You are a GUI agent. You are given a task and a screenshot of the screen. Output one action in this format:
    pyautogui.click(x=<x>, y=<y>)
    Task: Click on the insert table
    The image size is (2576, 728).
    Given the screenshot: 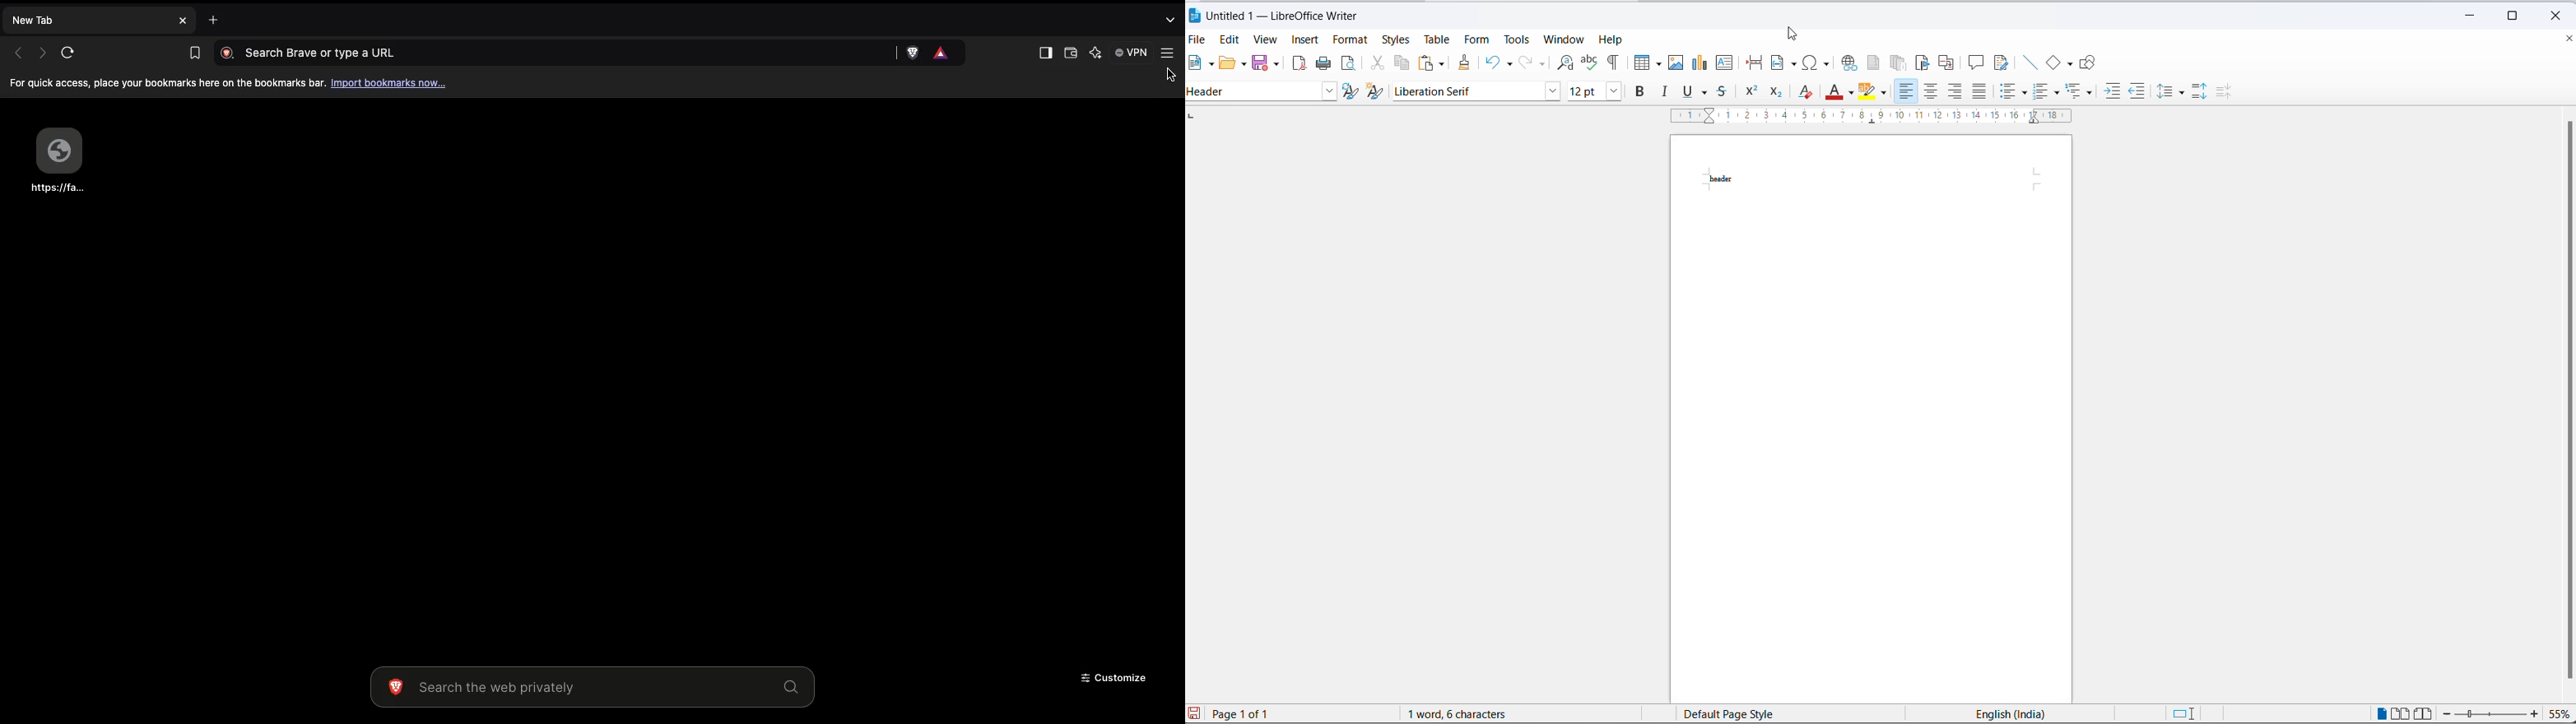 What is the action you would take?
    pyautogui.click(x=1638, y=62)
    